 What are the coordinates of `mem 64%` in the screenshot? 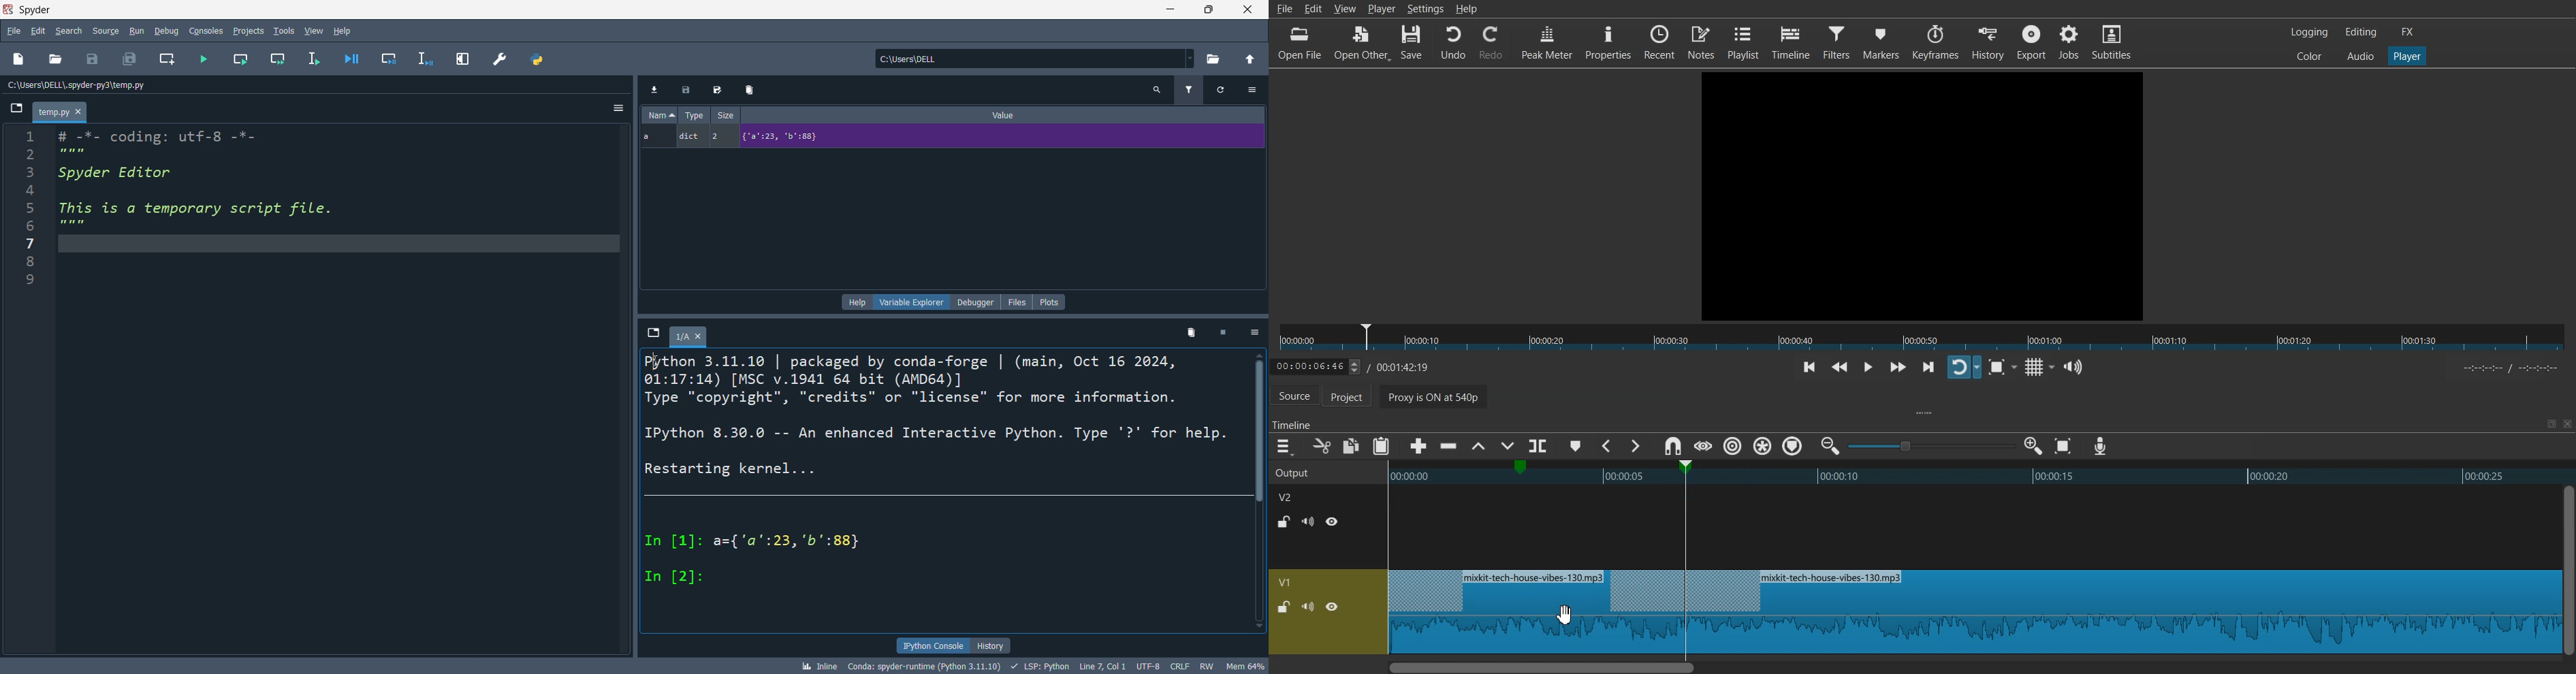 It's located at (1245, 665).